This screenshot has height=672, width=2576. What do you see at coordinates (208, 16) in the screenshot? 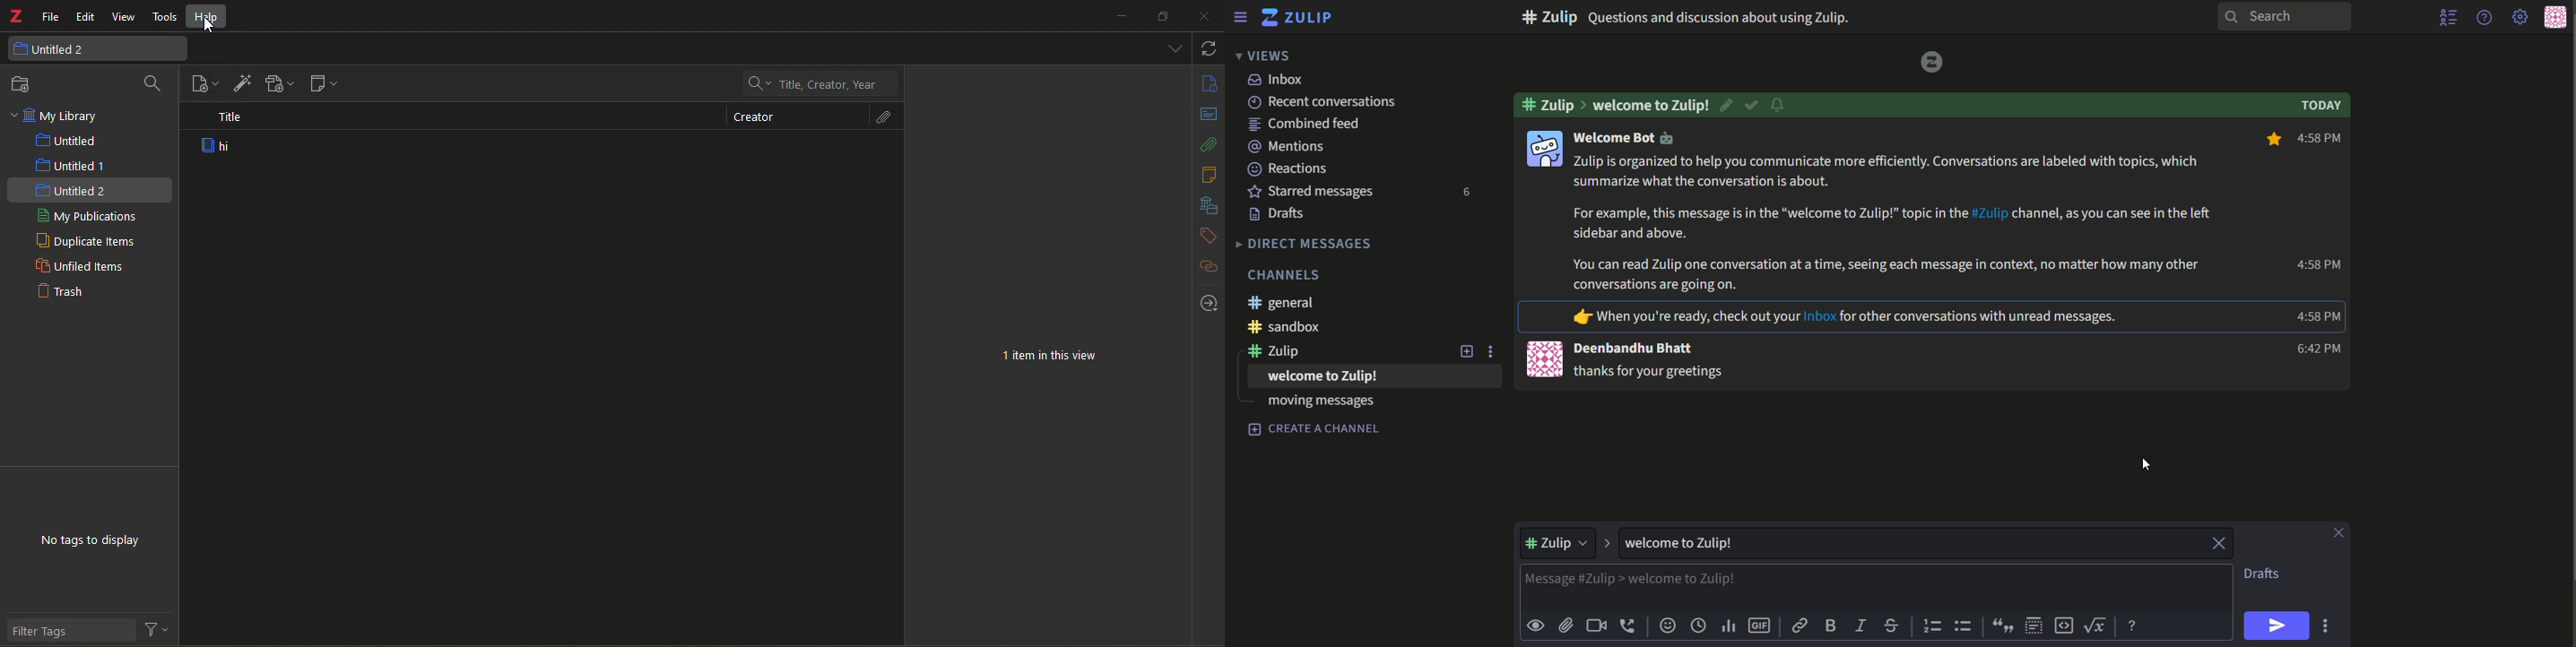
I see `help` at bounding box center [208, 16].